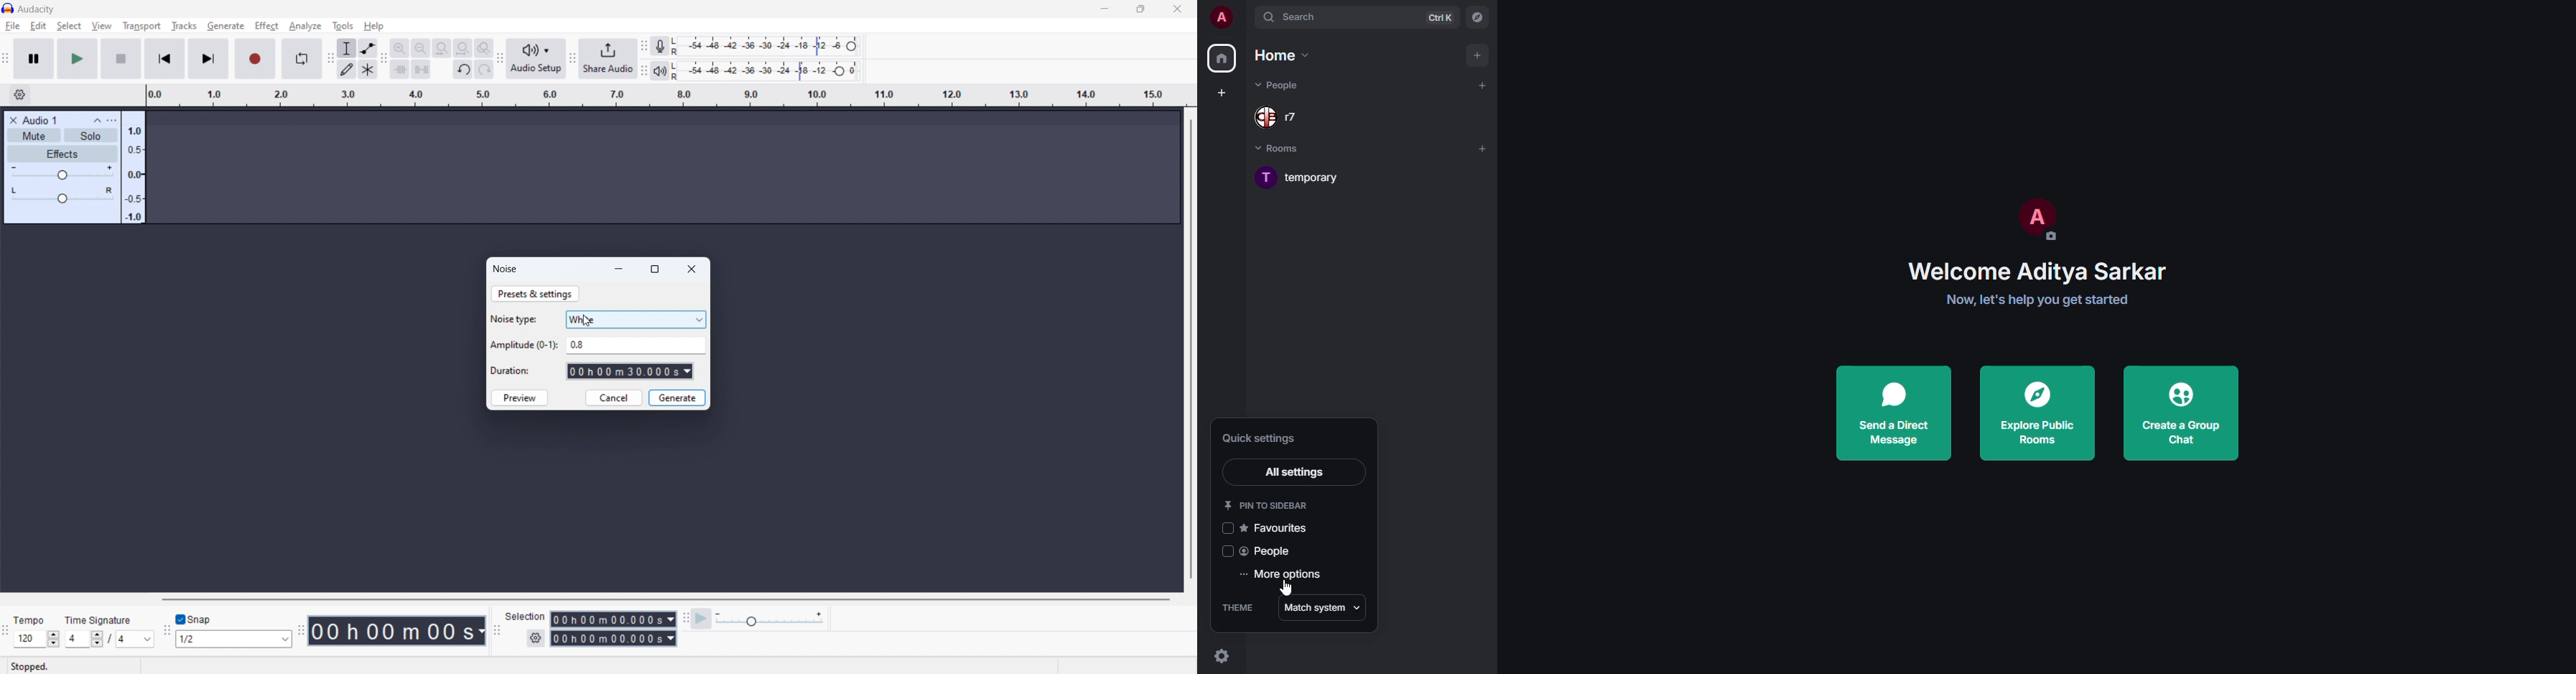 The image size is (2576, 700). What do you see at coordinates (142, 26) in the screenshot?
I see `transport` at bounding box center [142, 26].